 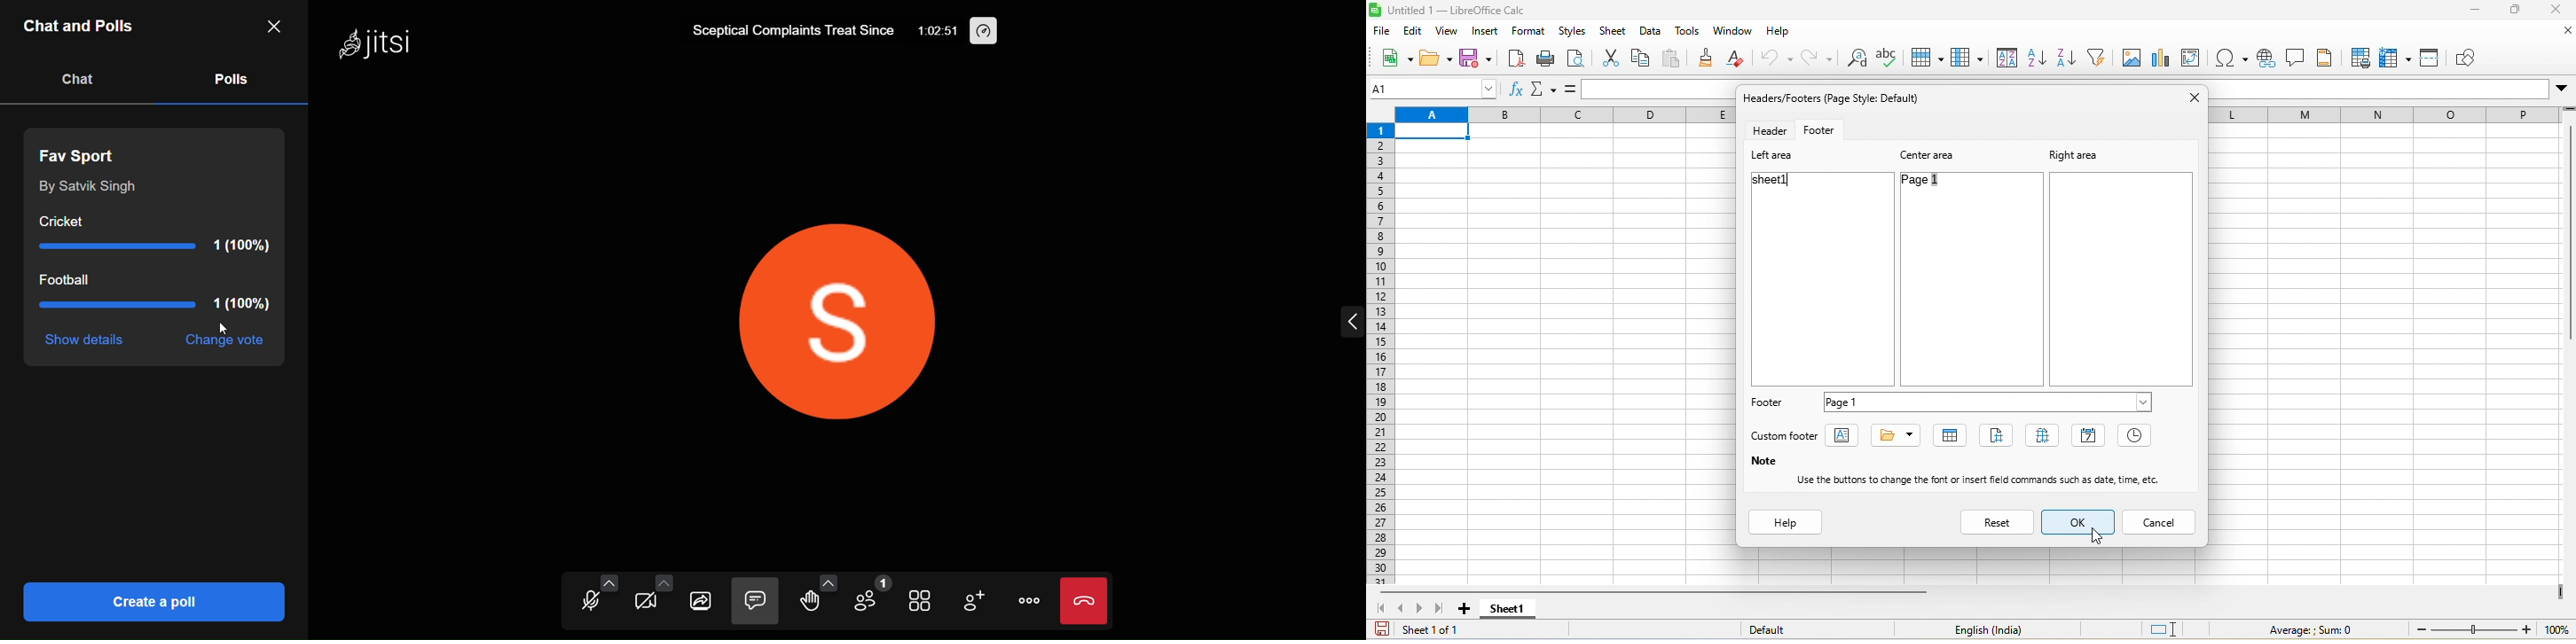 What do you see at coordinates (2232, 58) in the screenshot?
I see `special character` at bounding box center [2232, 58].